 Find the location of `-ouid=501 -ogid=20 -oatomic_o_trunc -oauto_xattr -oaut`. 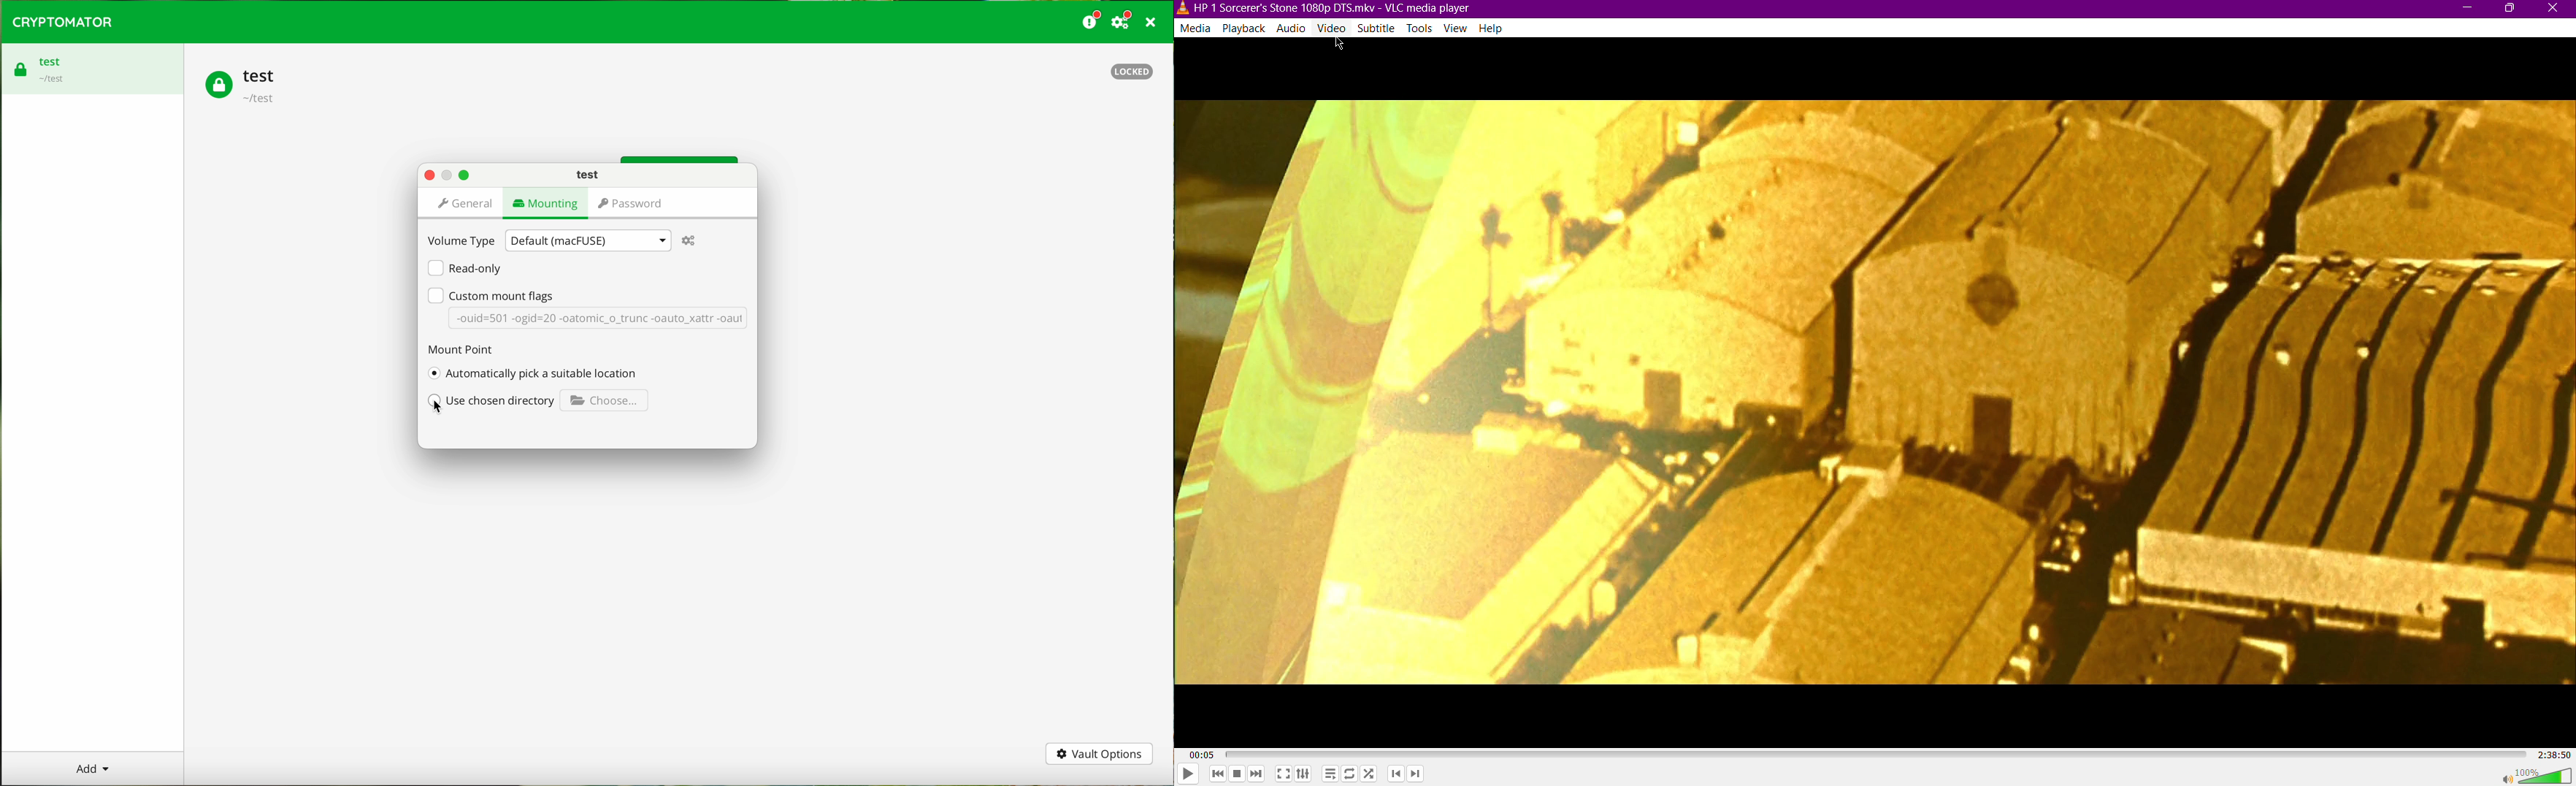

-ouid=501 -ogid=20 -oatomic_o_trunc -oauto_xattr -oaut is located at coordinates (598, 321).